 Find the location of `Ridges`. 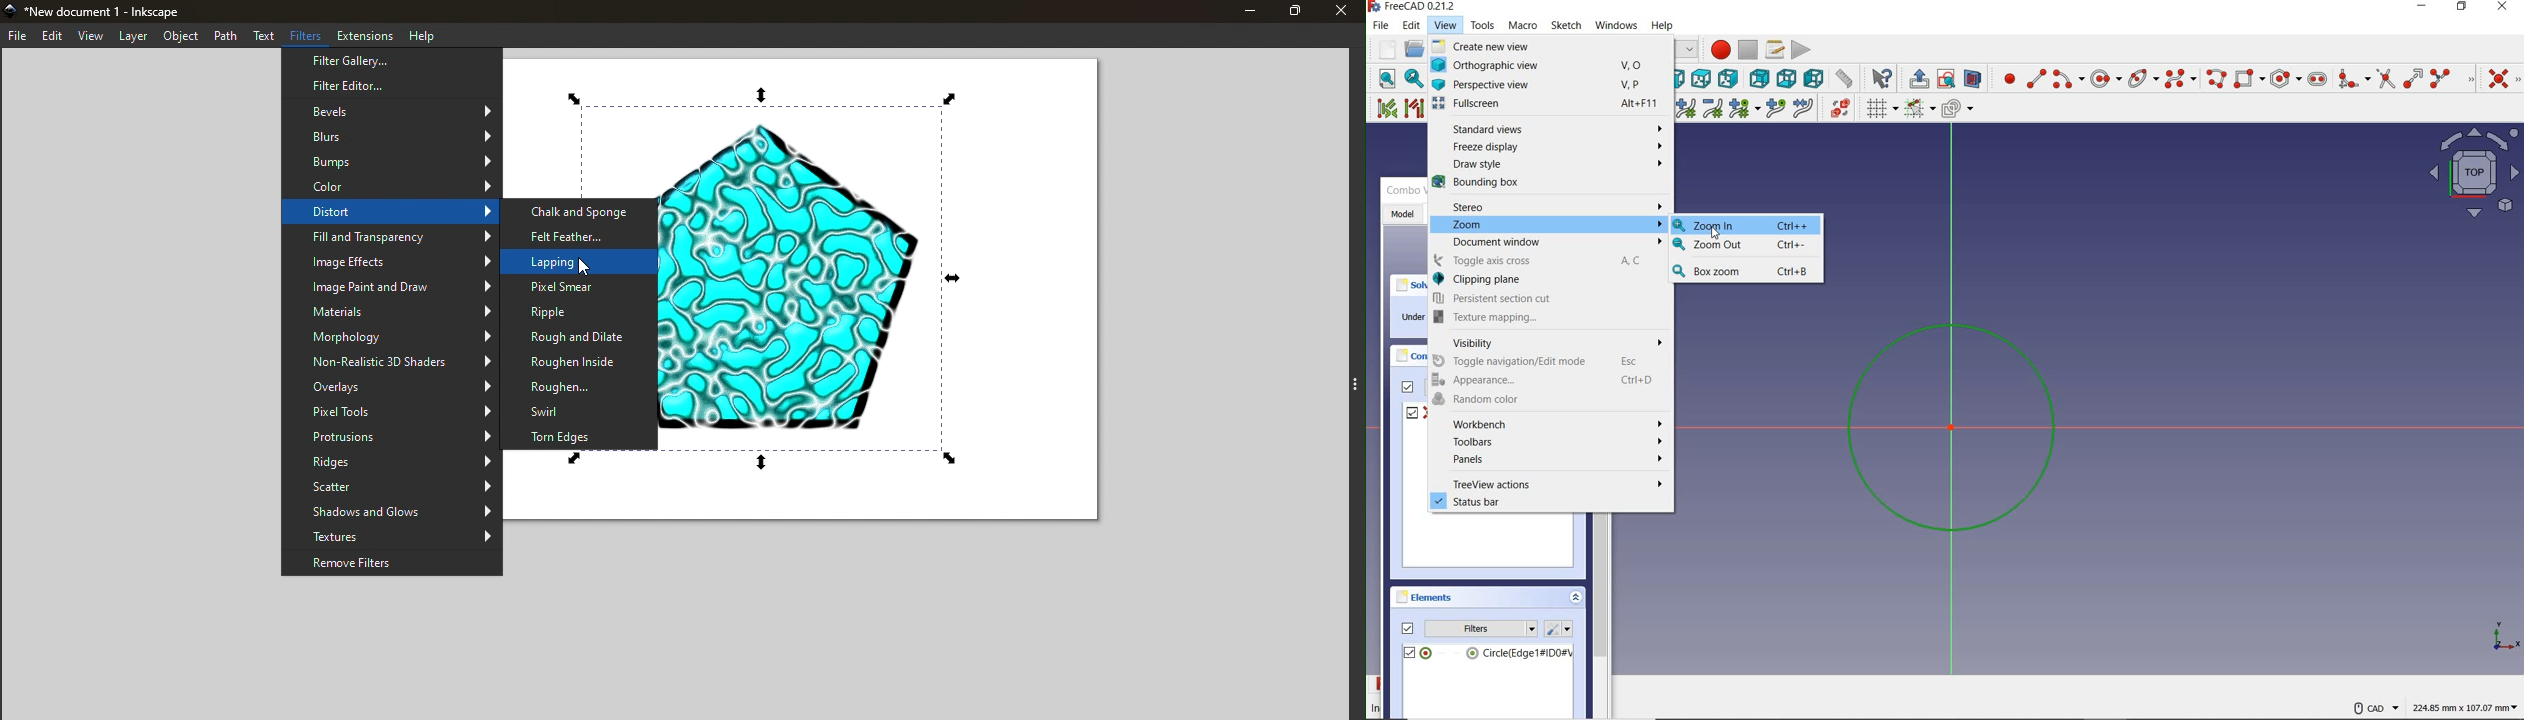

Ridges is located at coordinates (392, 463).